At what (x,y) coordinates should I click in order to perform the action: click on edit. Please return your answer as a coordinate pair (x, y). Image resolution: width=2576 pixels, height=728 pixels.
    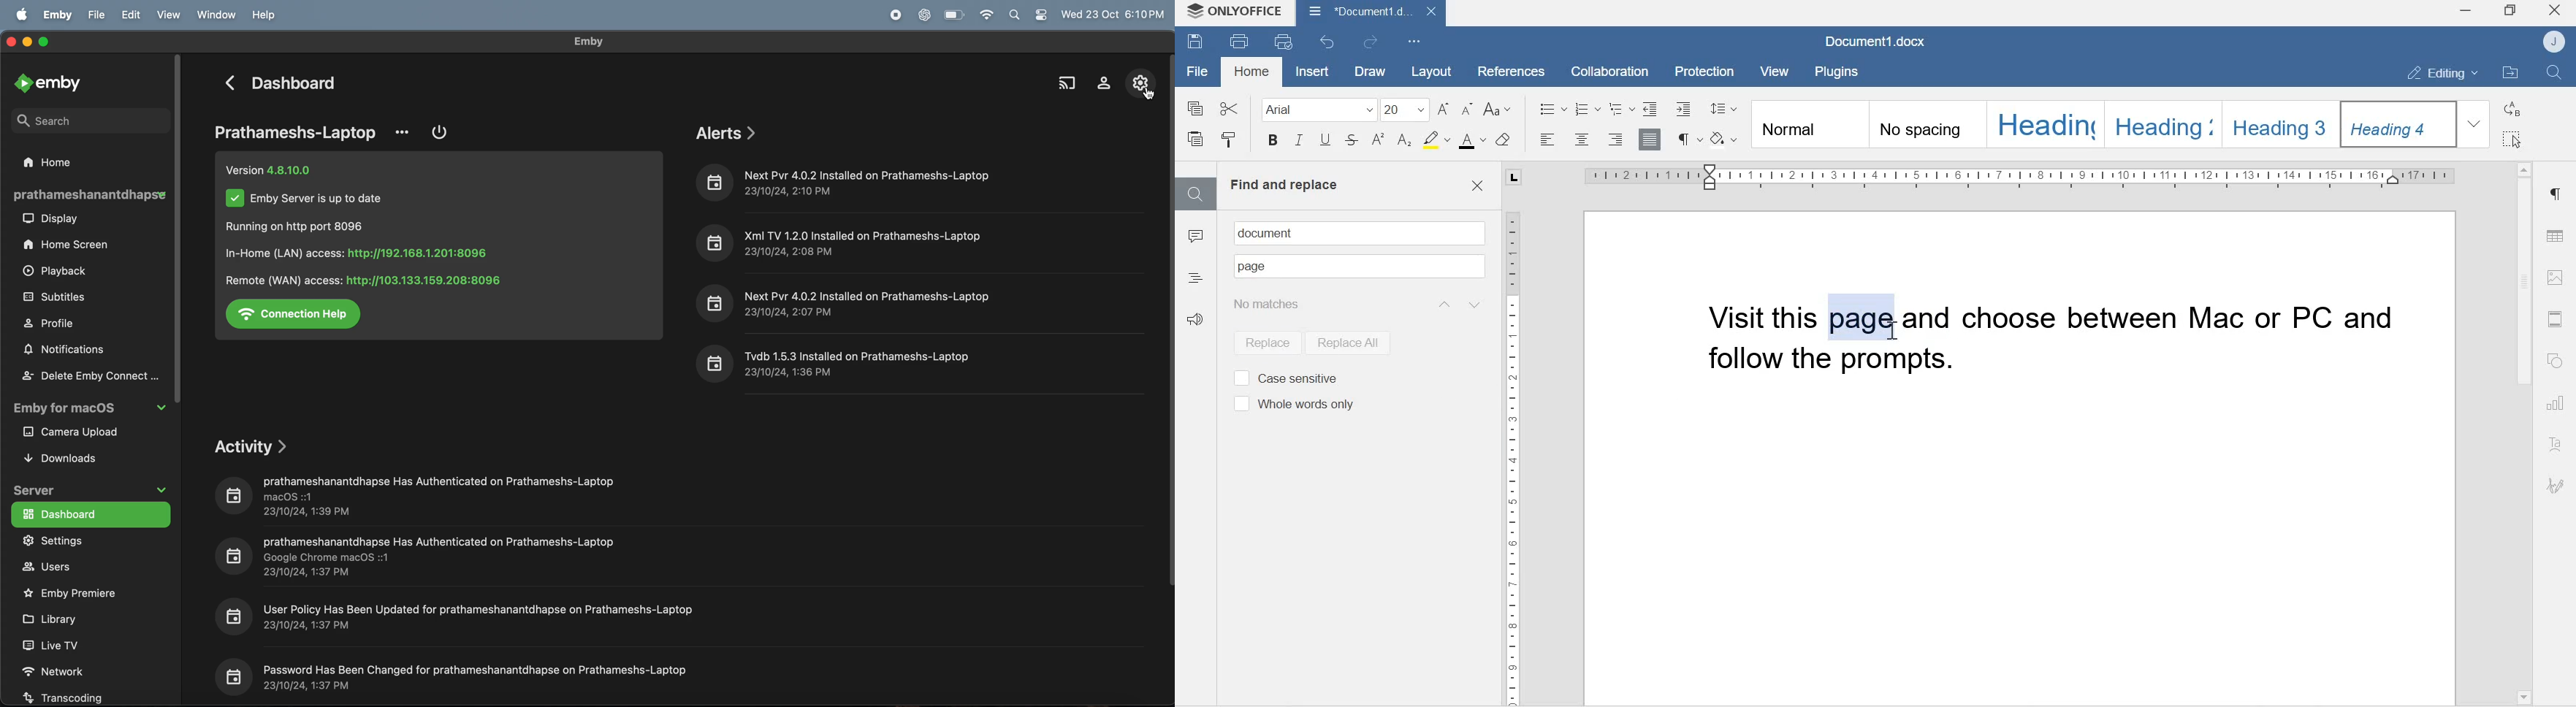
    Looking at the image, I should click on (129, 15).